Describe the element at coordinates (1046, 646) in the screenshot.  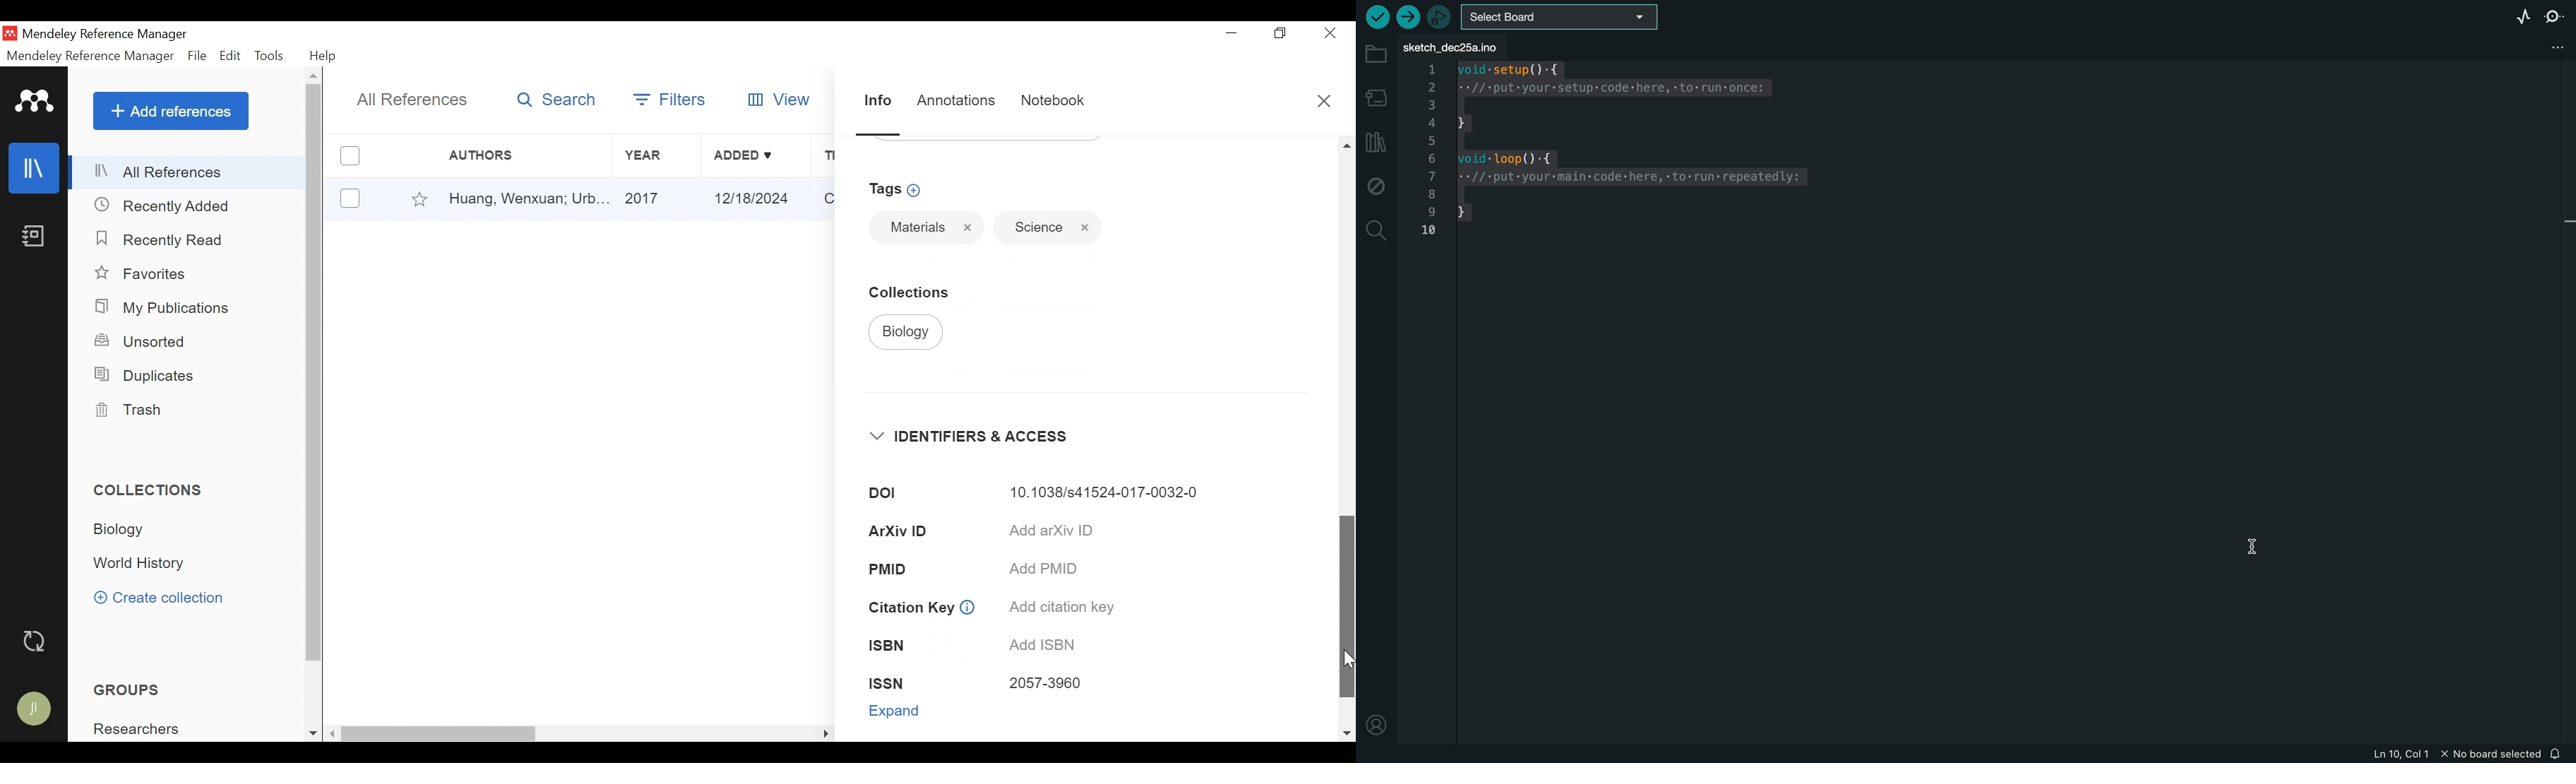
I see `Add ISBN` at that location.